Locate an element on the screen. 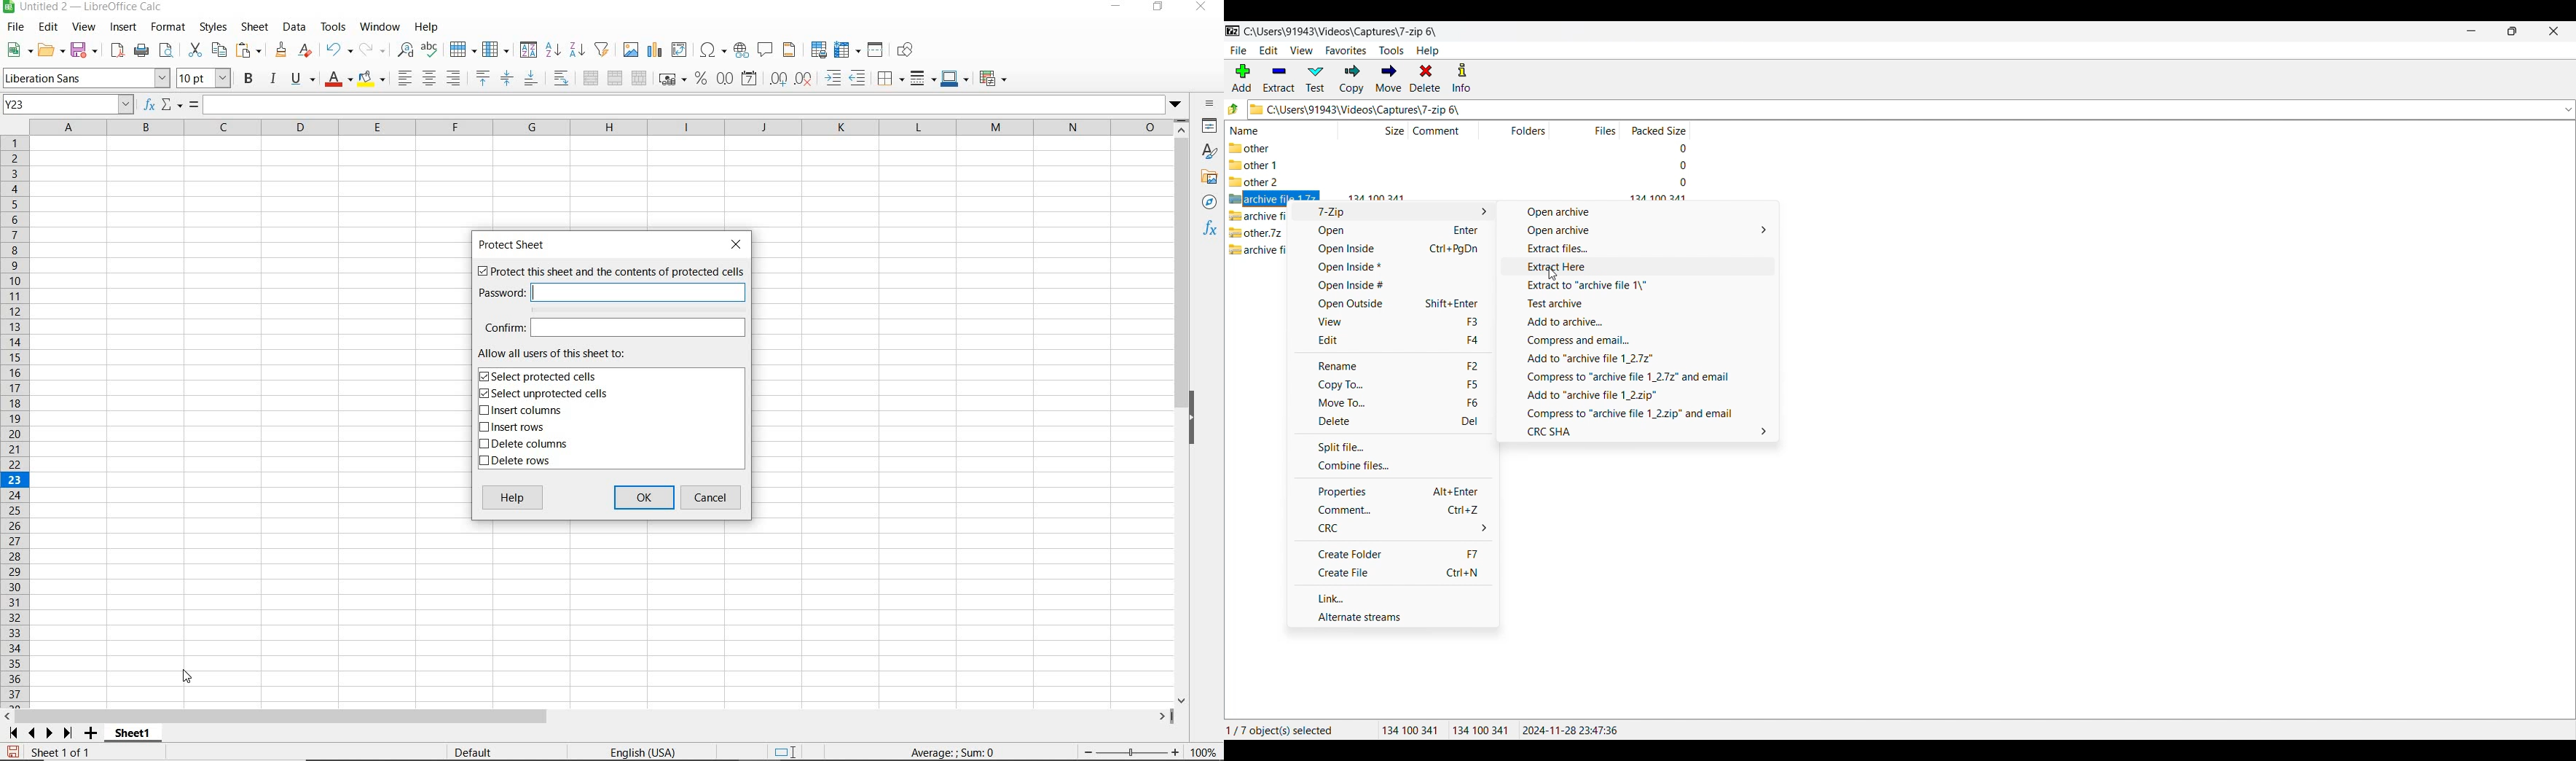  english (USA) is located at coordinates (651, 752).